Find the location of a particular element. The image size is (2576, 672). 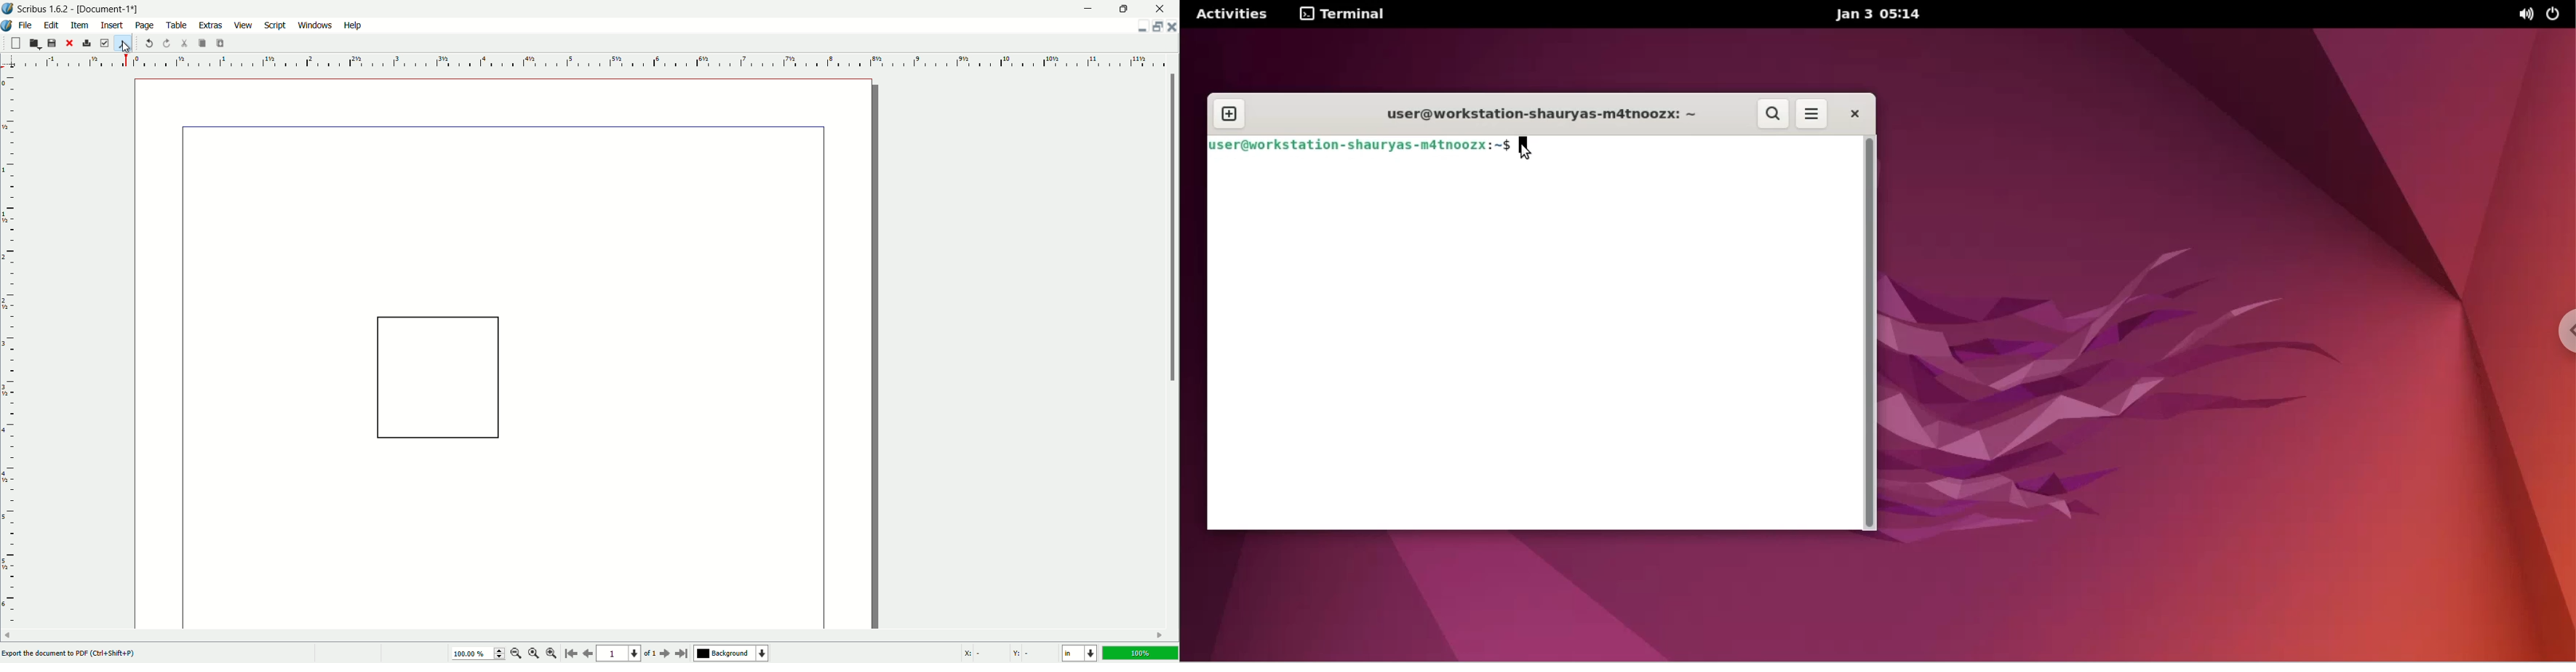

background is located at coordinates (732, 653).